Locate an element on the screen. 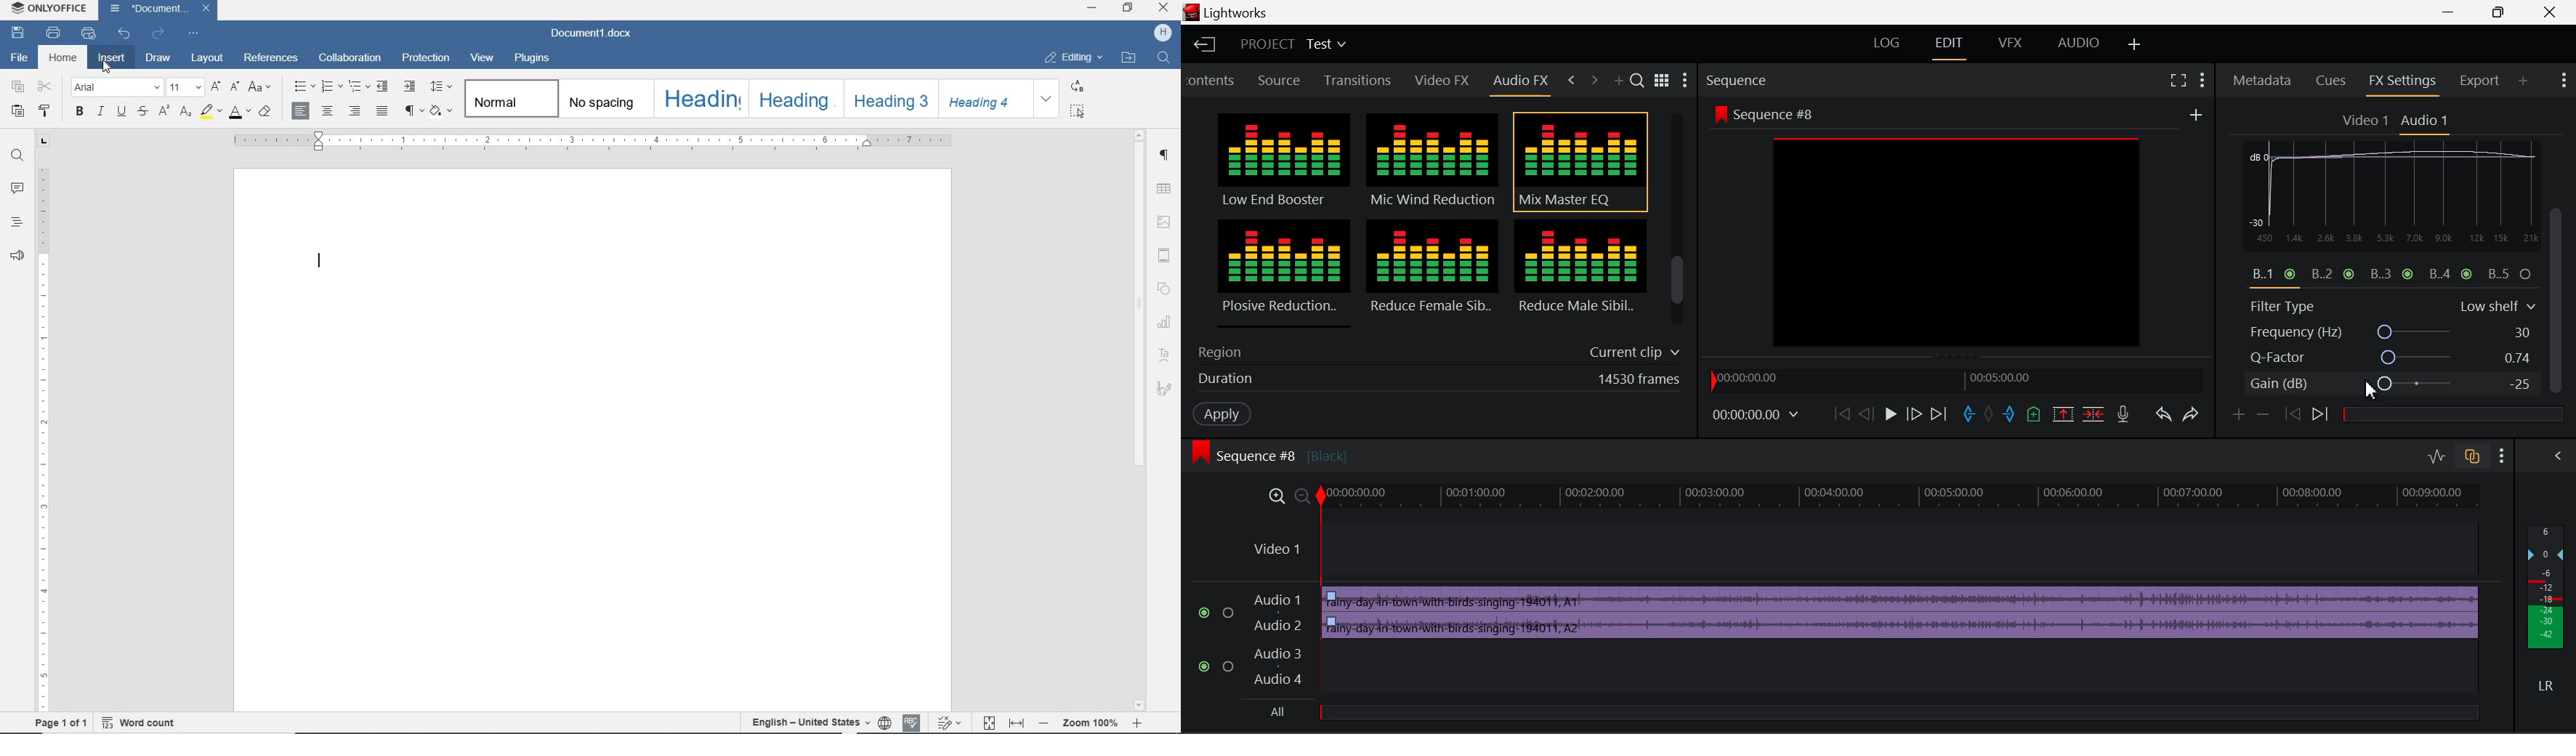 This screenshot has width=2576, height=756. Redo is located at coordinates (2195, 419).